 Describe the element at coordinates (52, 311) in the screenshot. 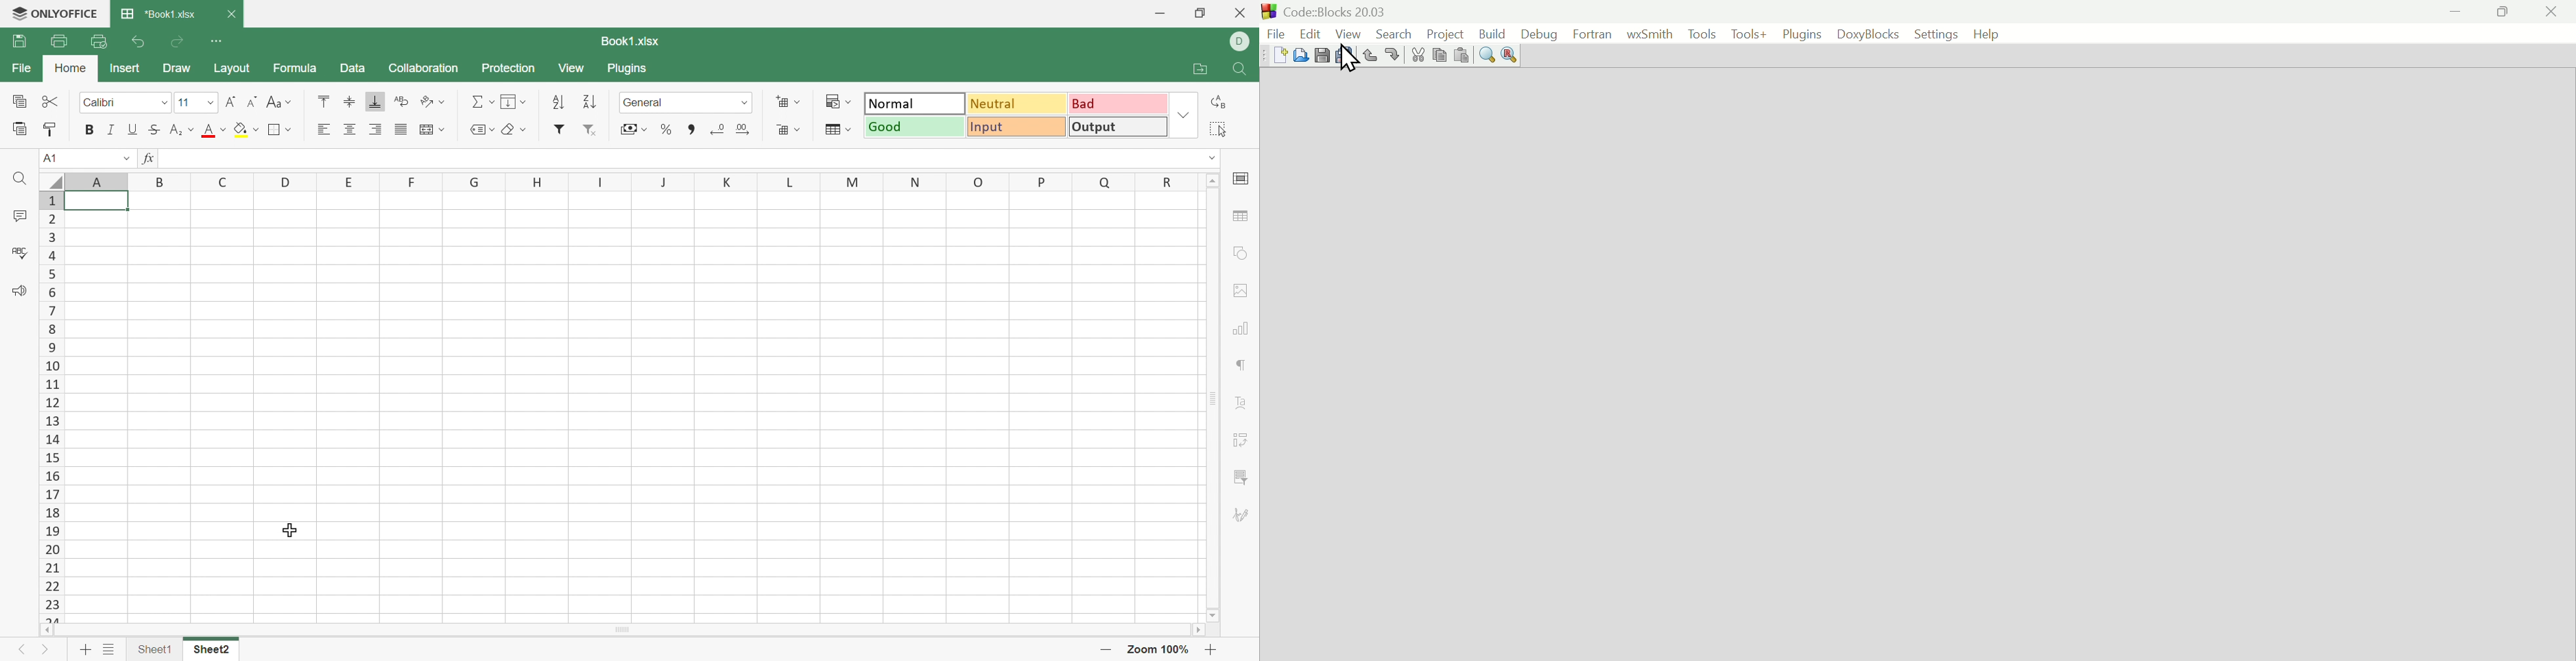

I see `7` at that location.